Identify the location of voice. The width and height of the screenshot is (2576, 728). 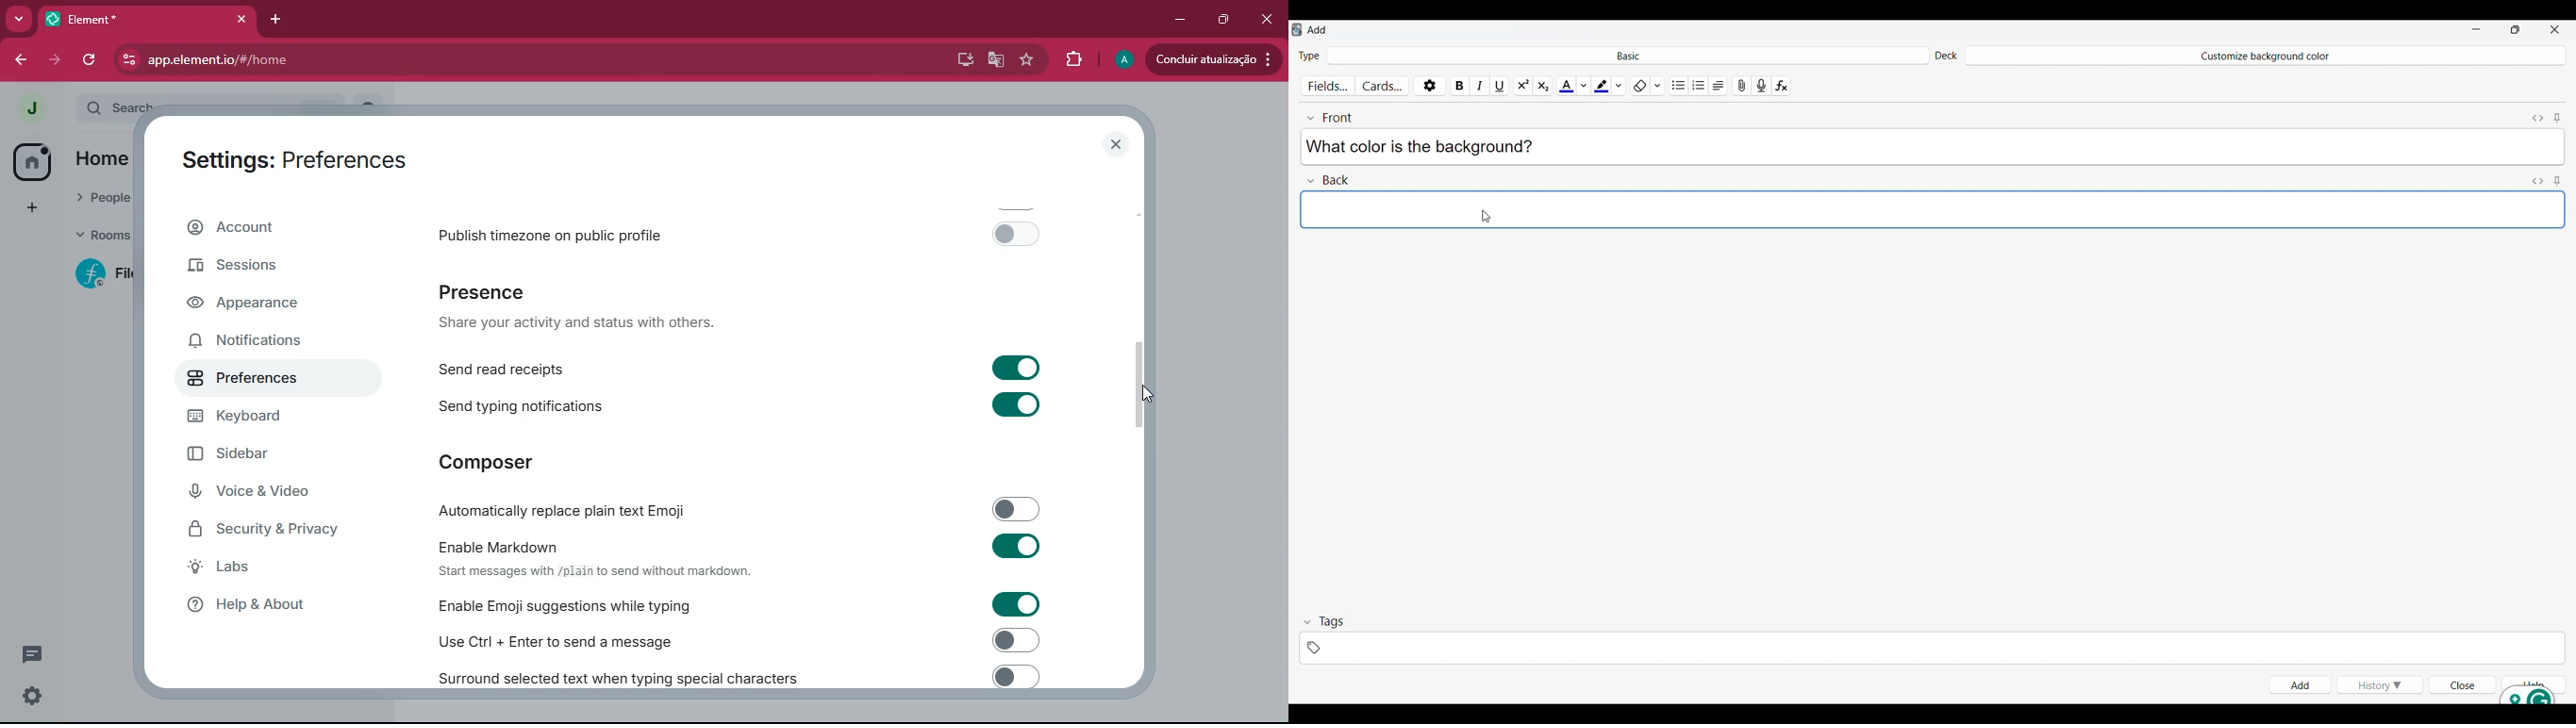
(260, 493).